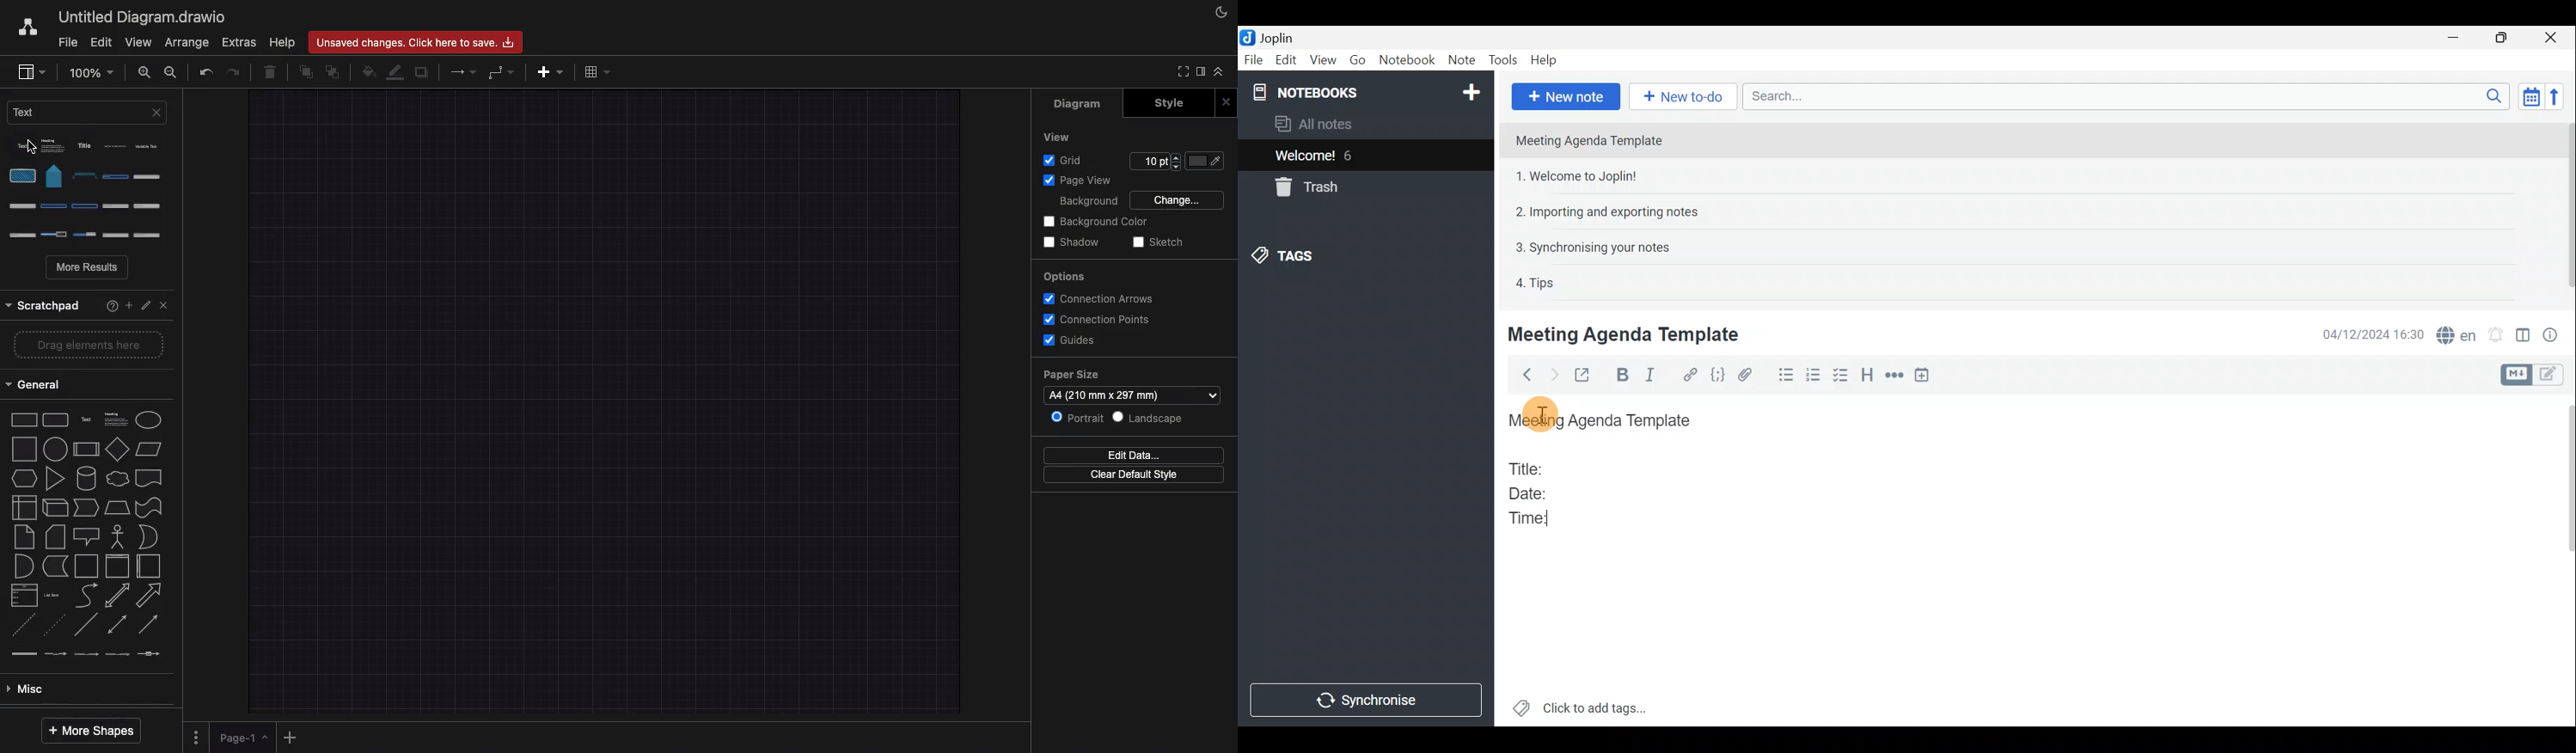  I want to click on Page view, so click(1081, 181).